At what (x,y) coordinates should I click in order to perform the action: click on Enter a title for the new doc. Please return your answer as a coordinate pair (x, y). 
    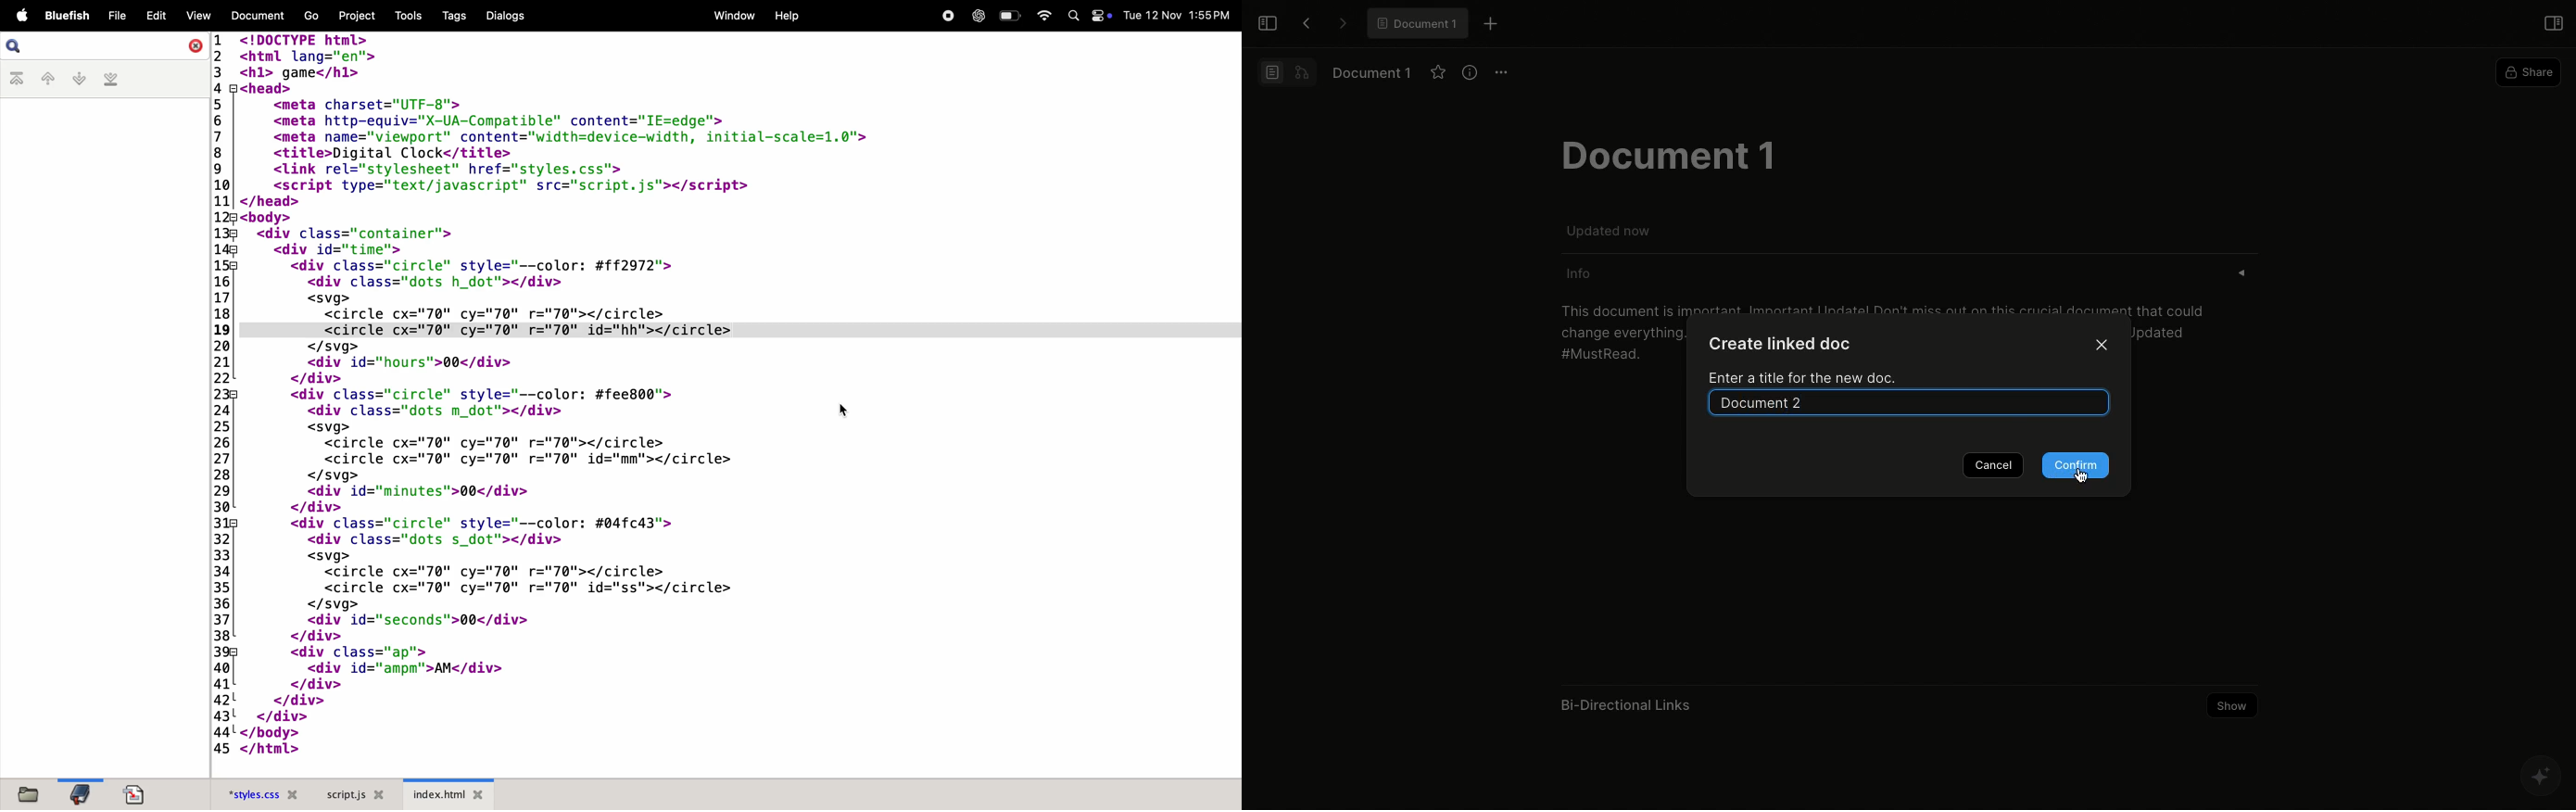
    Looking at the image, I should click on (1806, 376).